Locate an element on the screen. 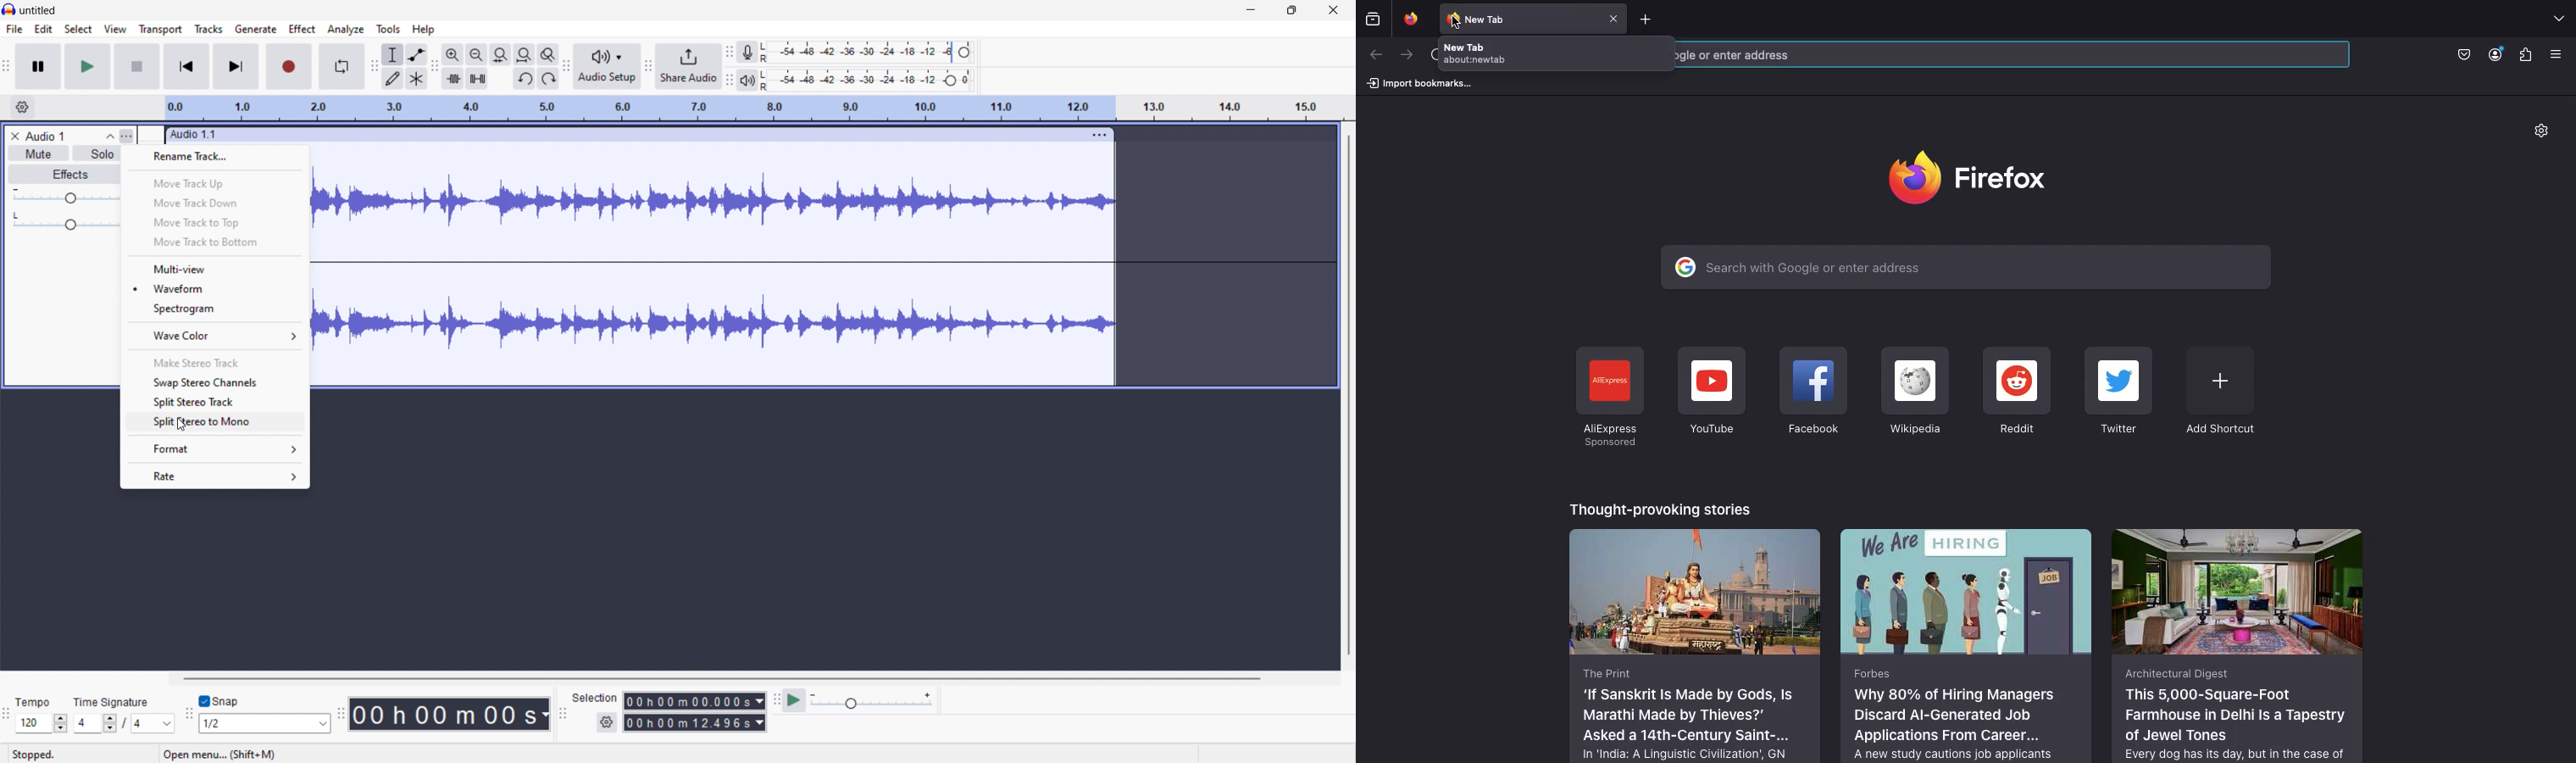  snapping toolbar is located at coordinates (189, 716).